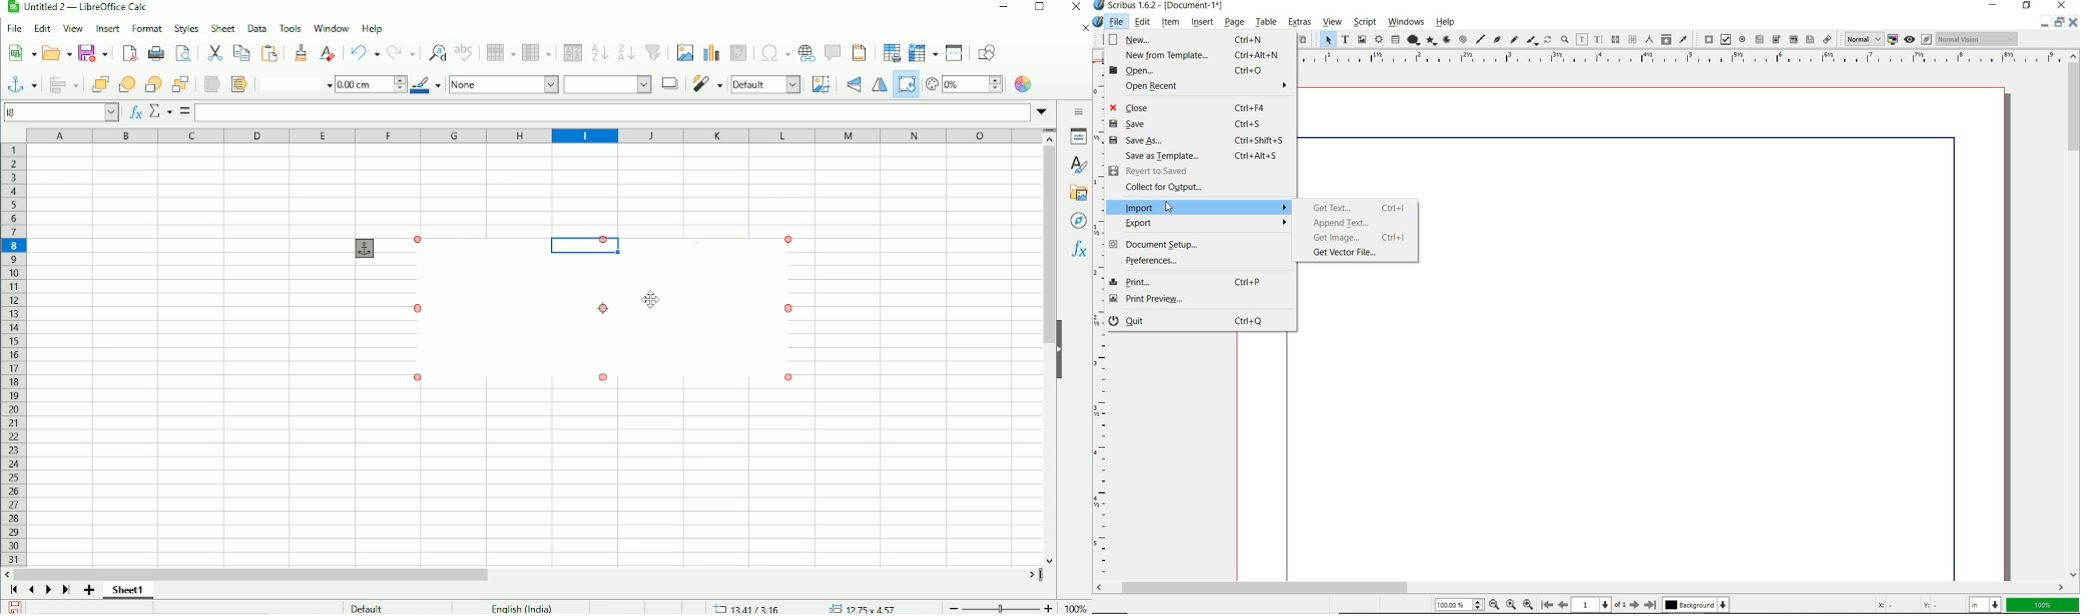  Describe the element at coordinates (1512, 605) in the screenshot. I see `Zoom to 100%` at that location.